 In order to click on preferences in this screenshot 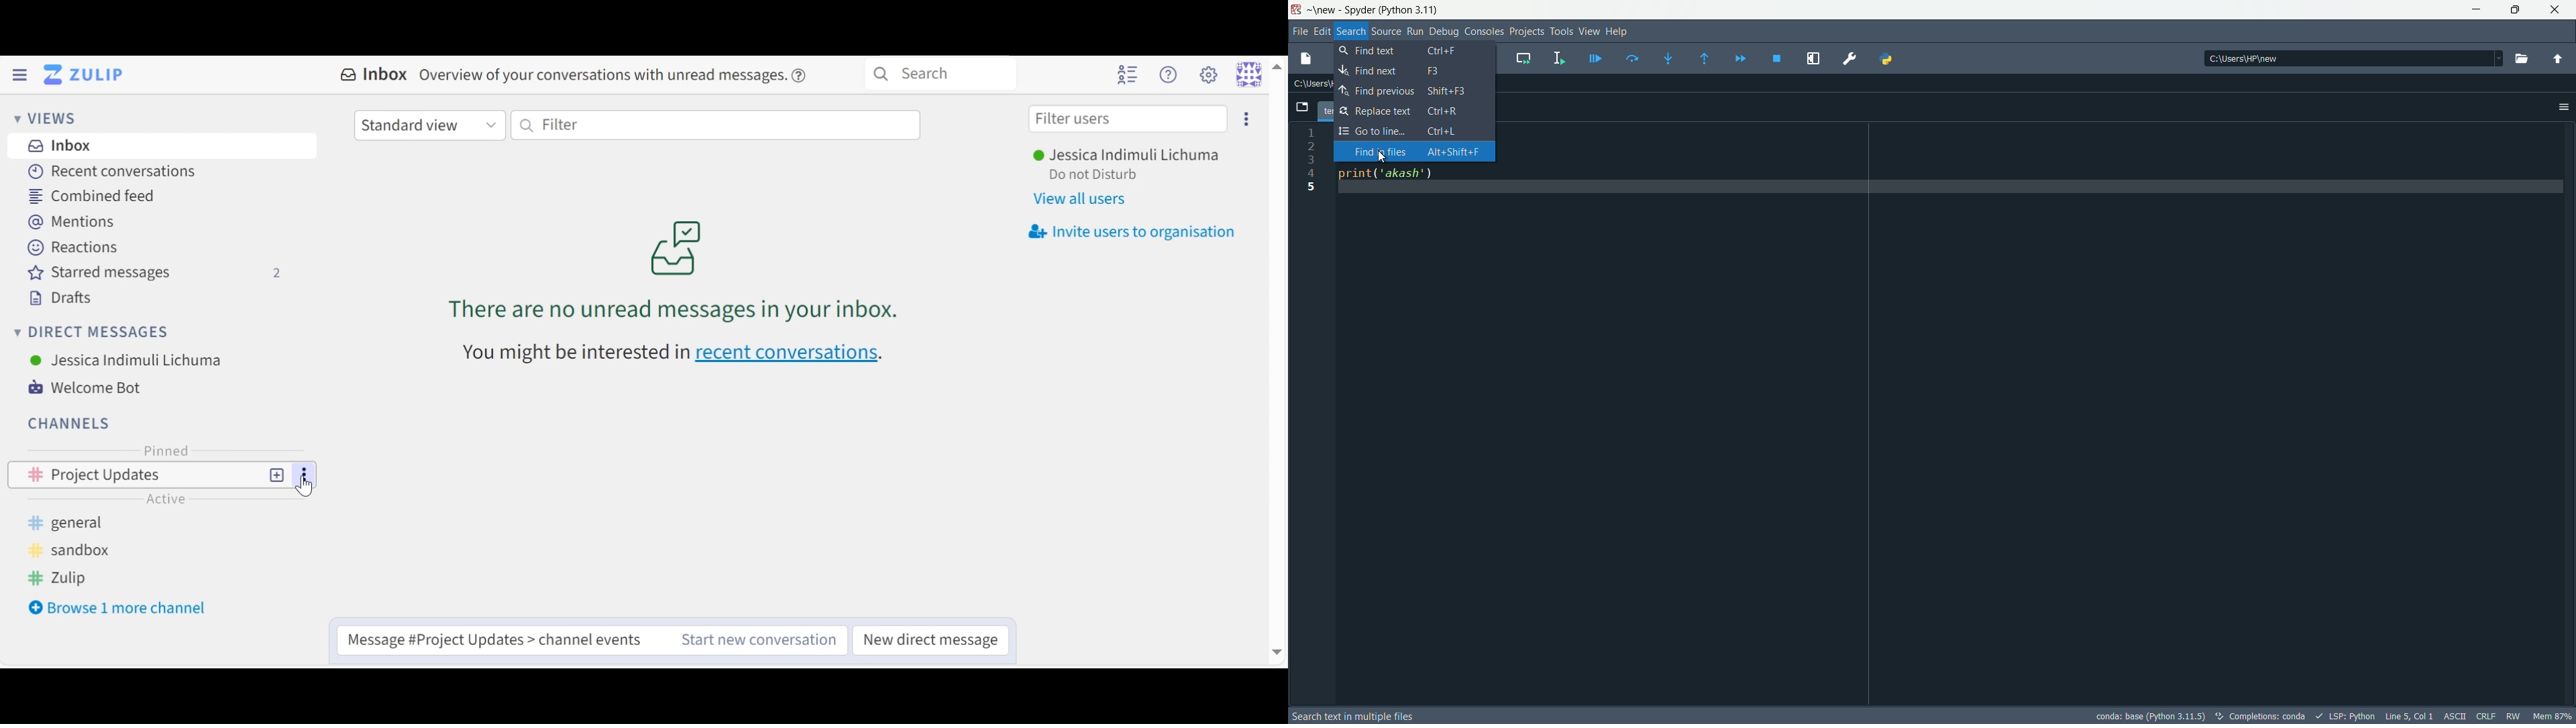, I will do `click(1851, 60)`.